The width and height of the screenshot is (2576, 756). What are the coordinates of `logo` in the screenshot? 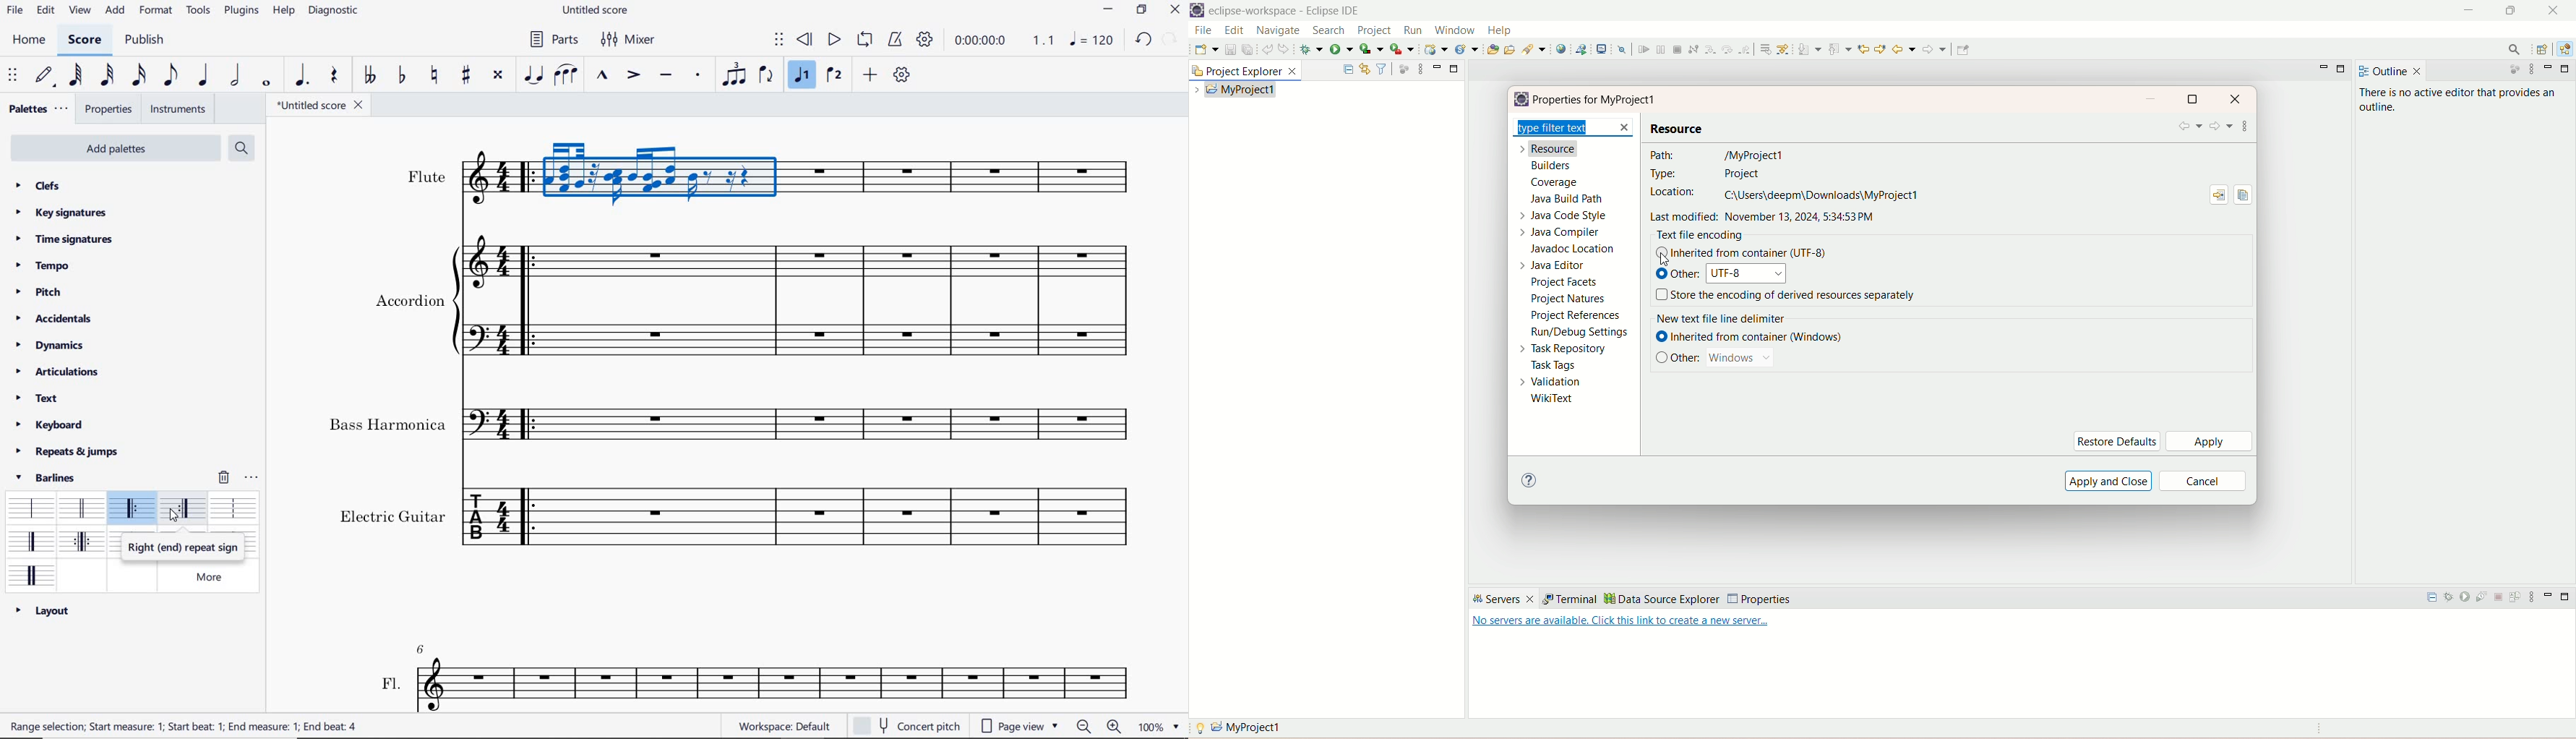 It's located at (1520, 99).